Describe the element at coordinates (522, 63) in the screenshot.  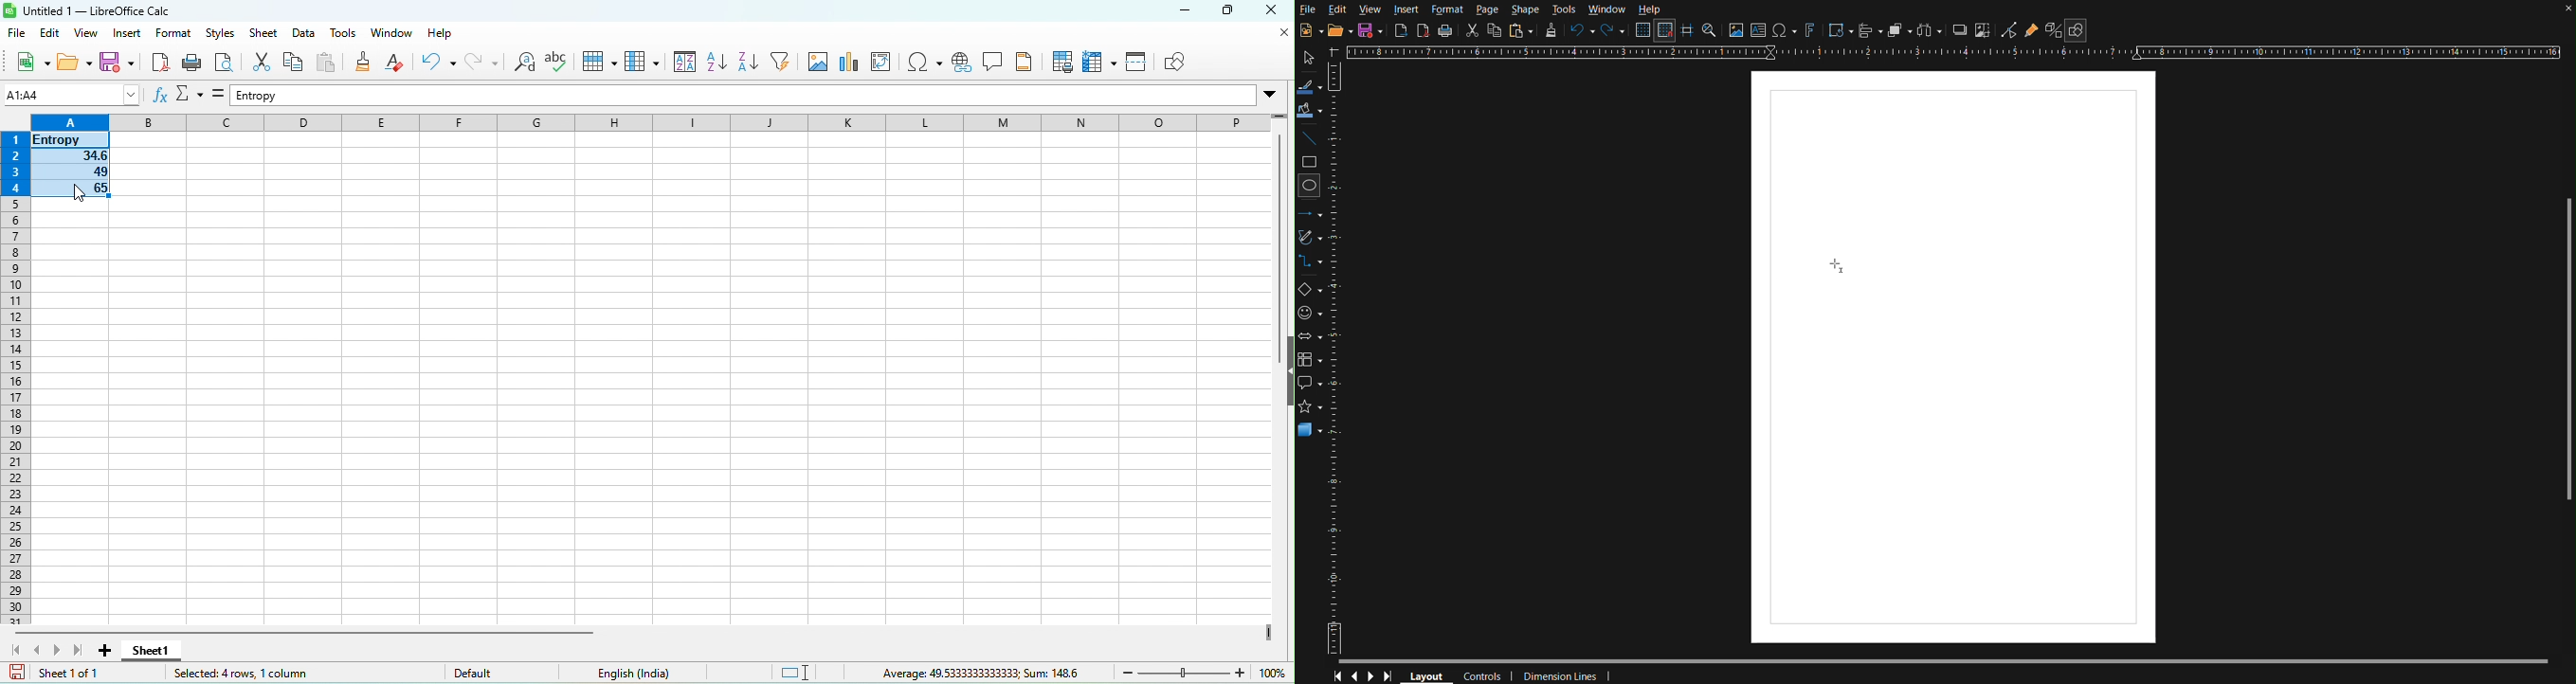
I see `find and replace` at that location.